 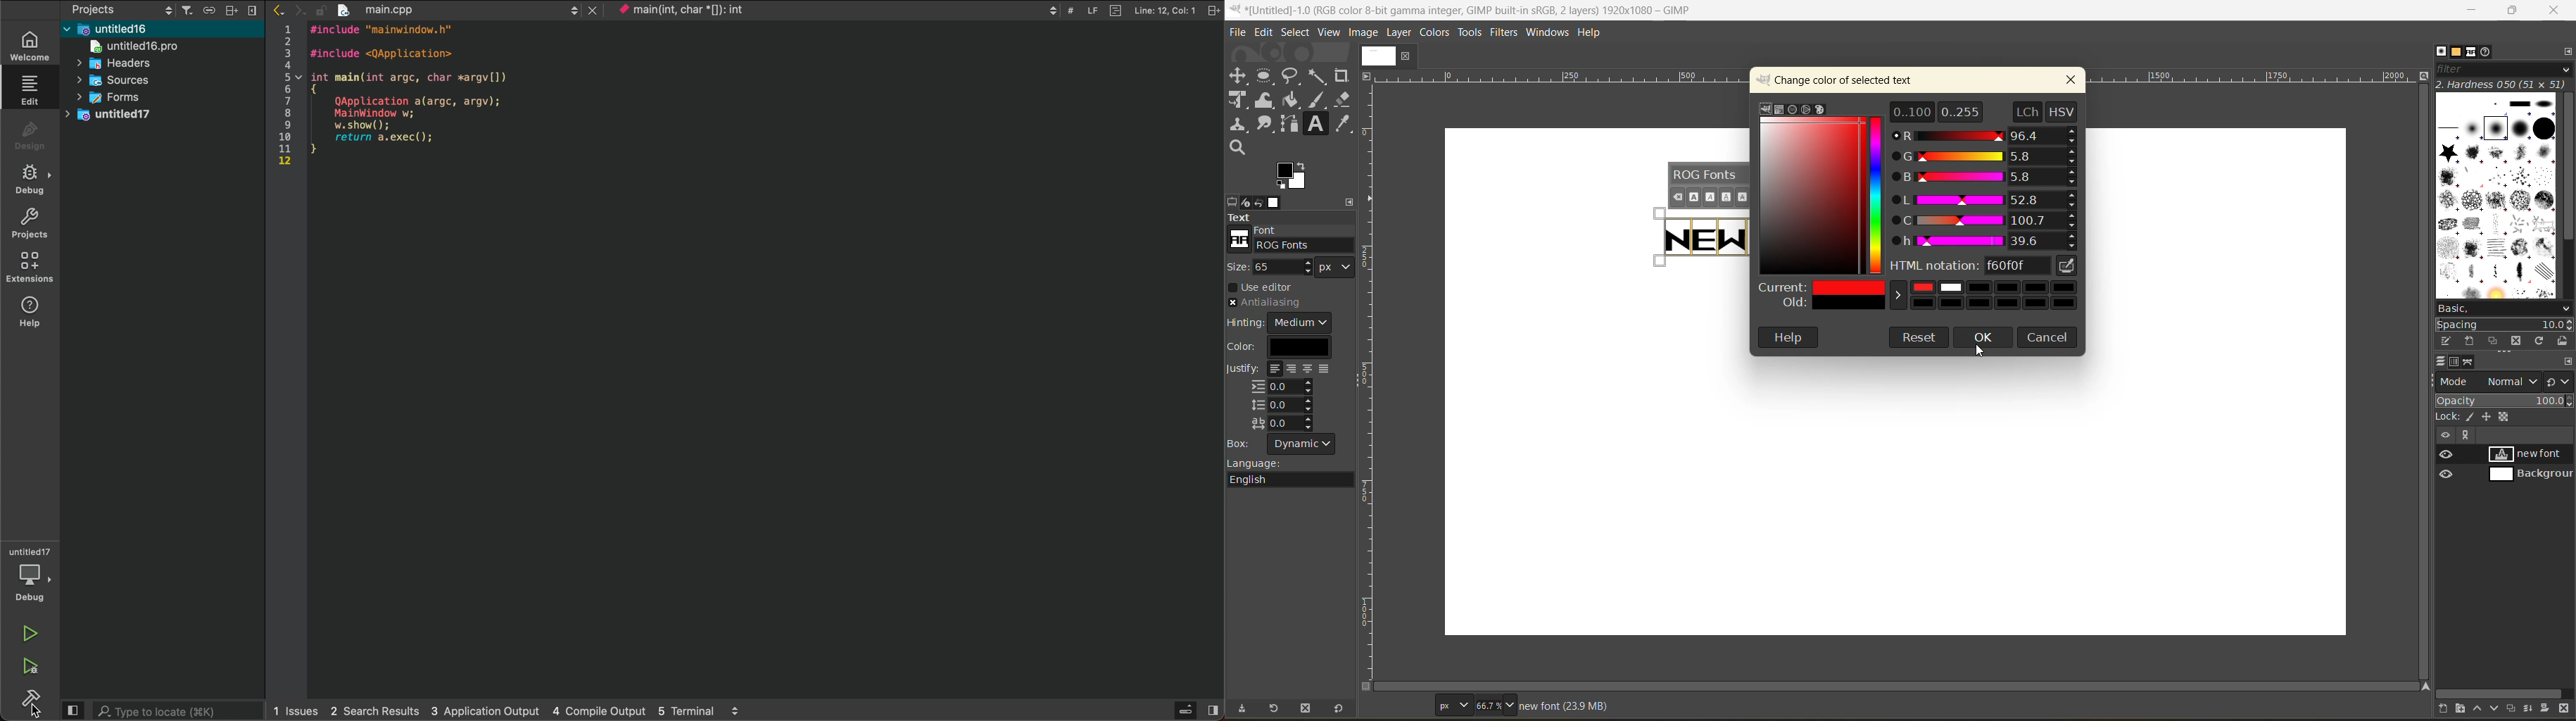 What do you see at coordinates (2529, 475) in the screenshot?
I see `background` at bounding box center [2529, 475].